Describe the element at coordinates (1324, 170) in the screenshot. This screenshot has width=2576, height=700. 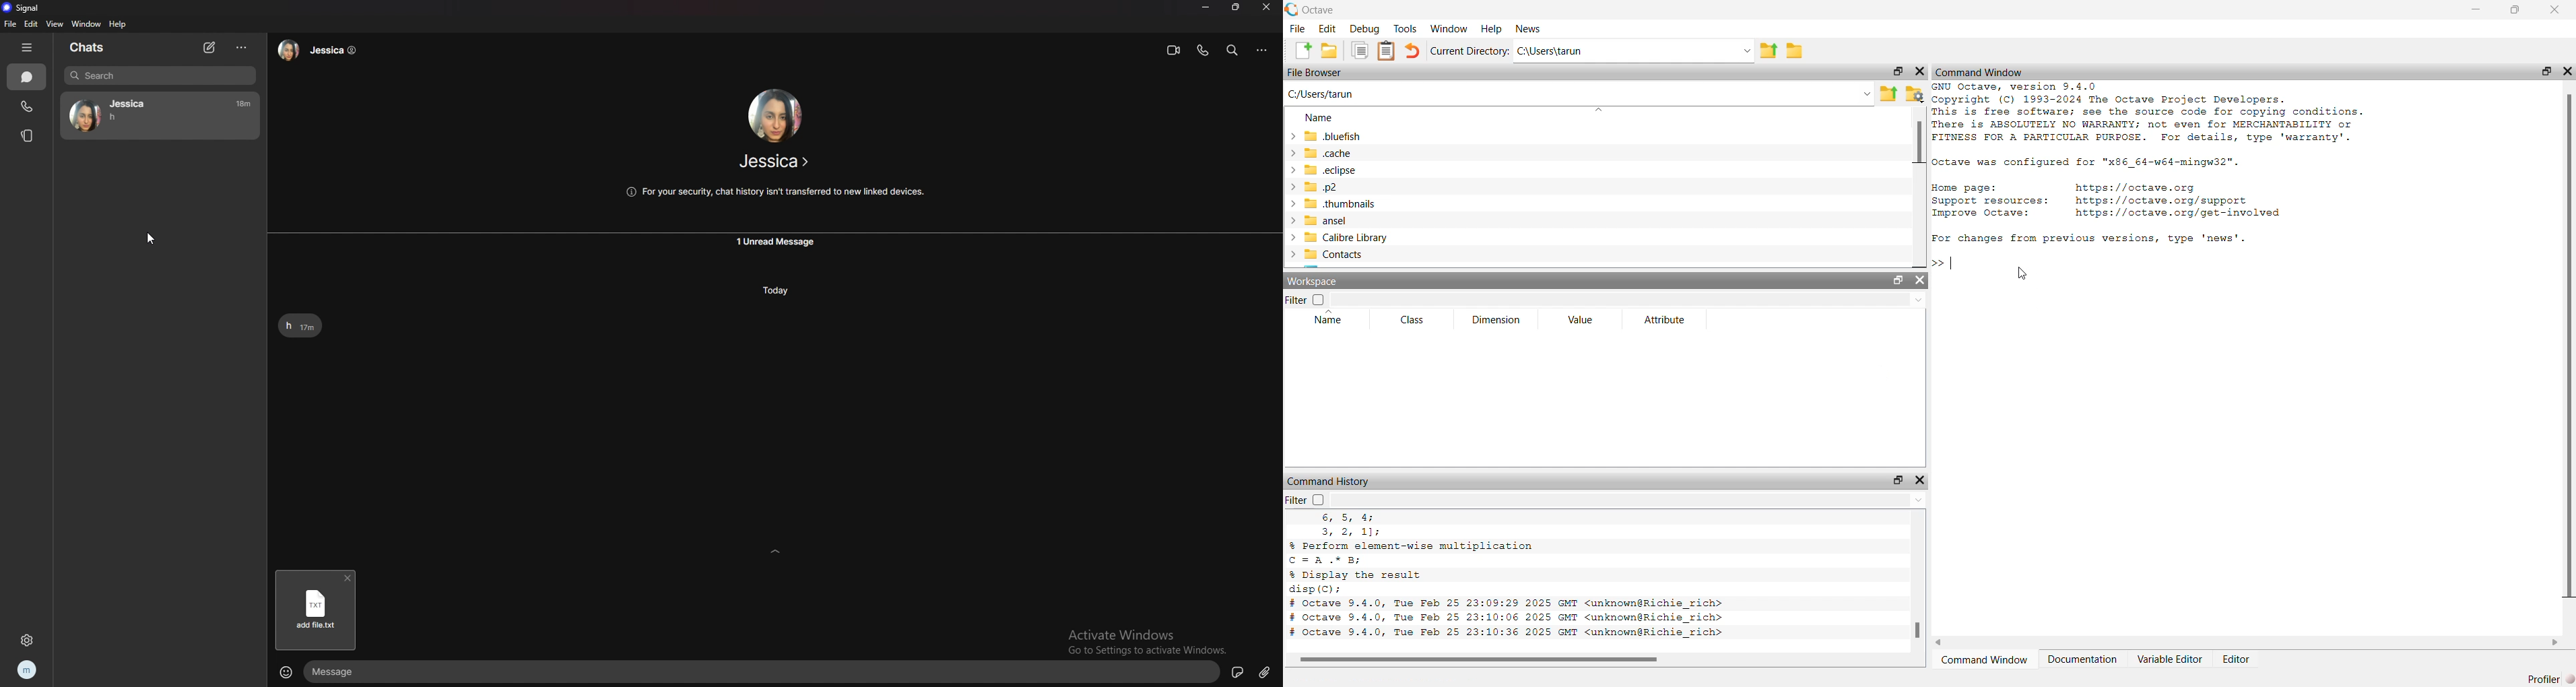
I see `eclipse` at that location.